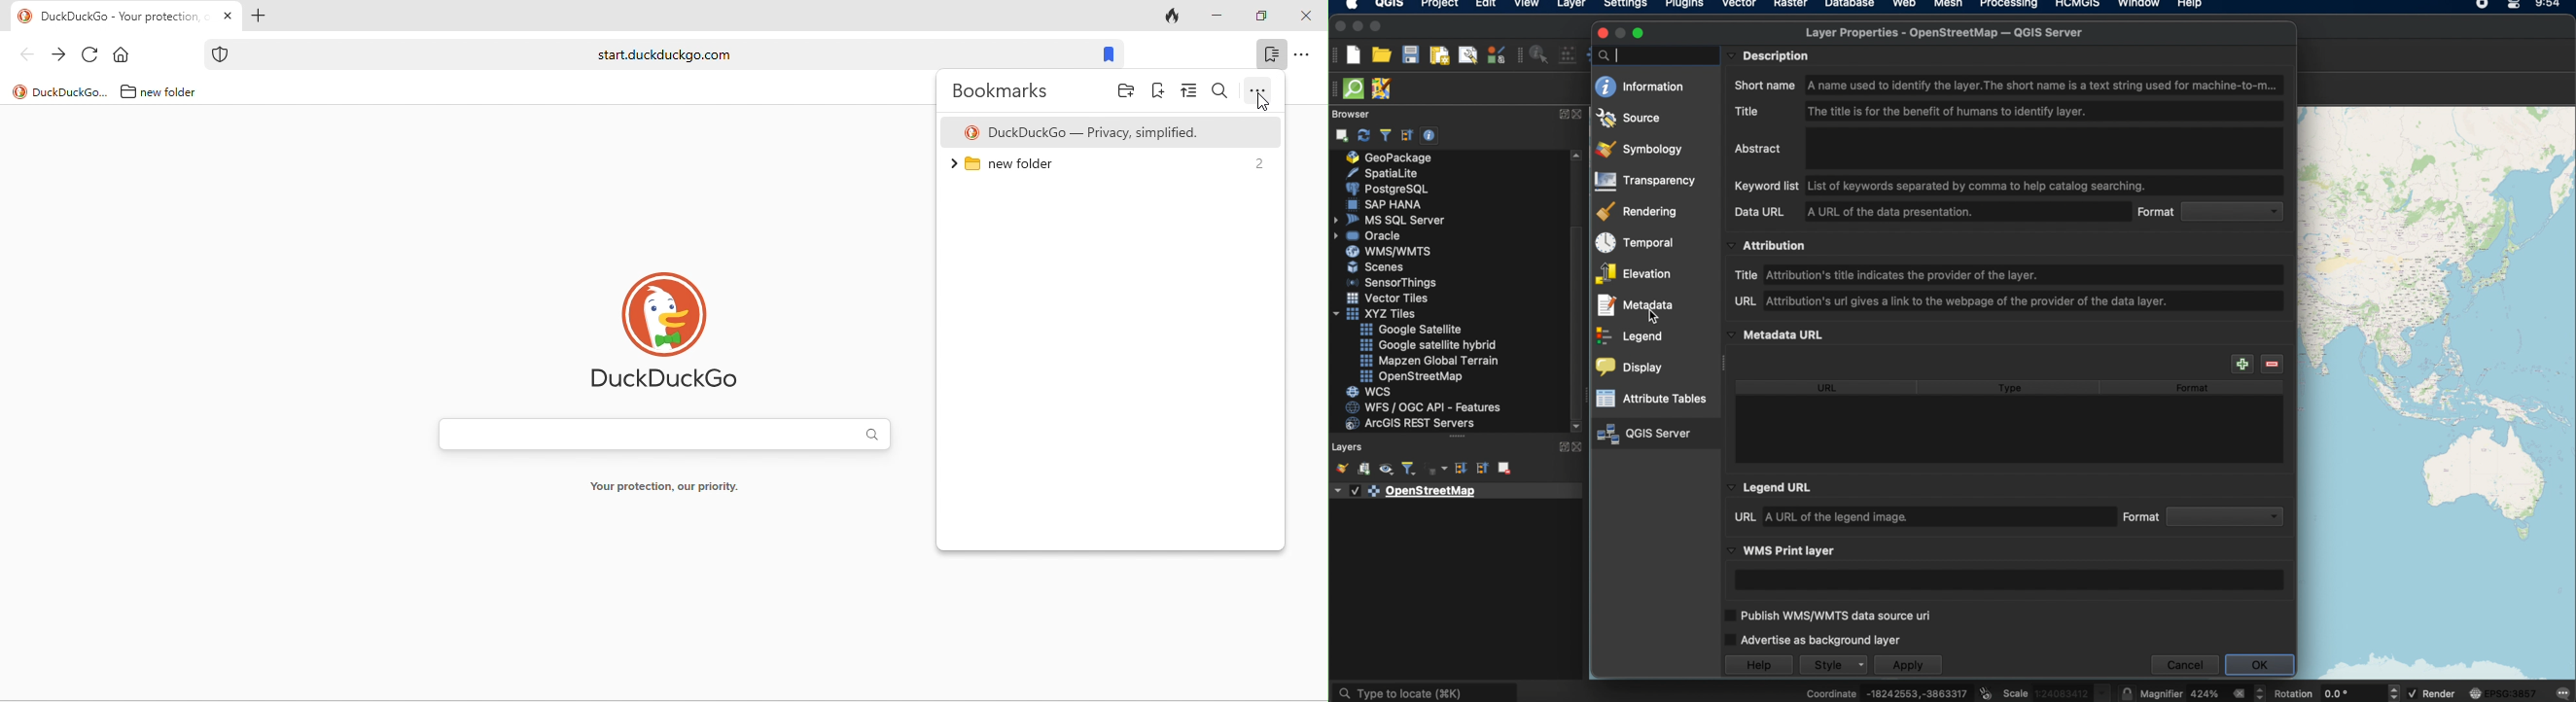 Image resolution: width=2576 pixels, height=728 pixels. Describe the element at coordinates (1829, 388) in the screenshot. I see `url` at that location.